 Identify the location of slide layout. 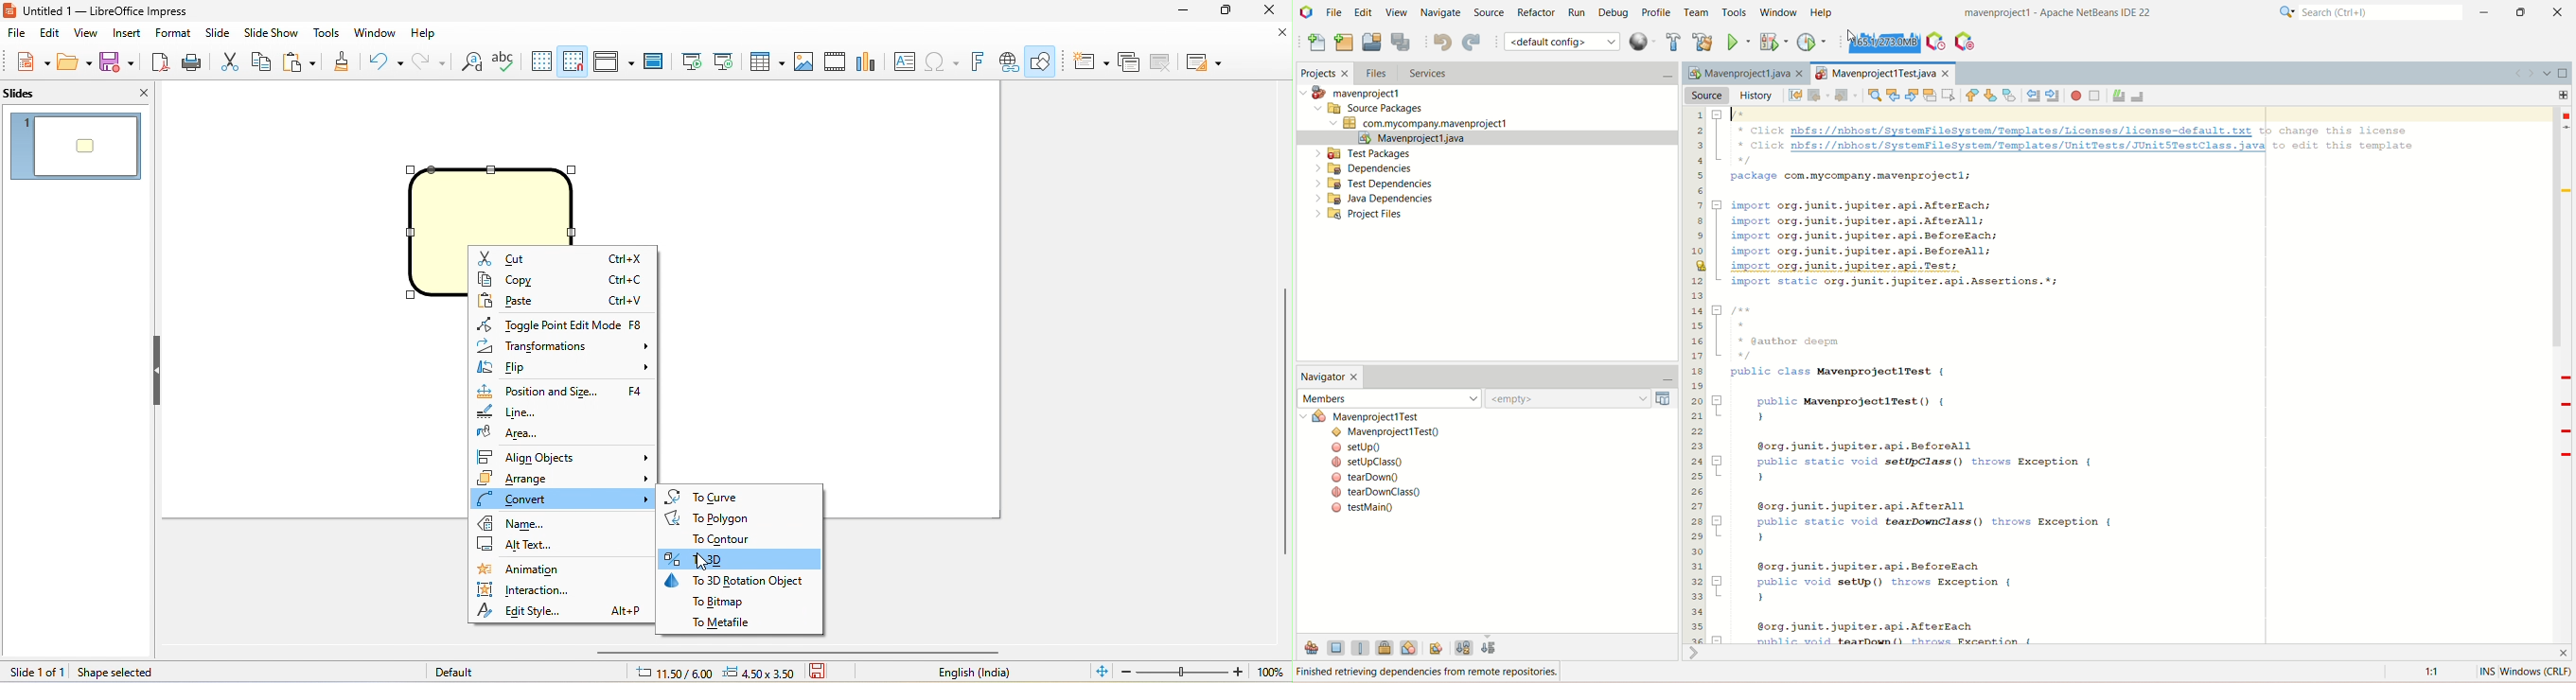
(1205, 61).